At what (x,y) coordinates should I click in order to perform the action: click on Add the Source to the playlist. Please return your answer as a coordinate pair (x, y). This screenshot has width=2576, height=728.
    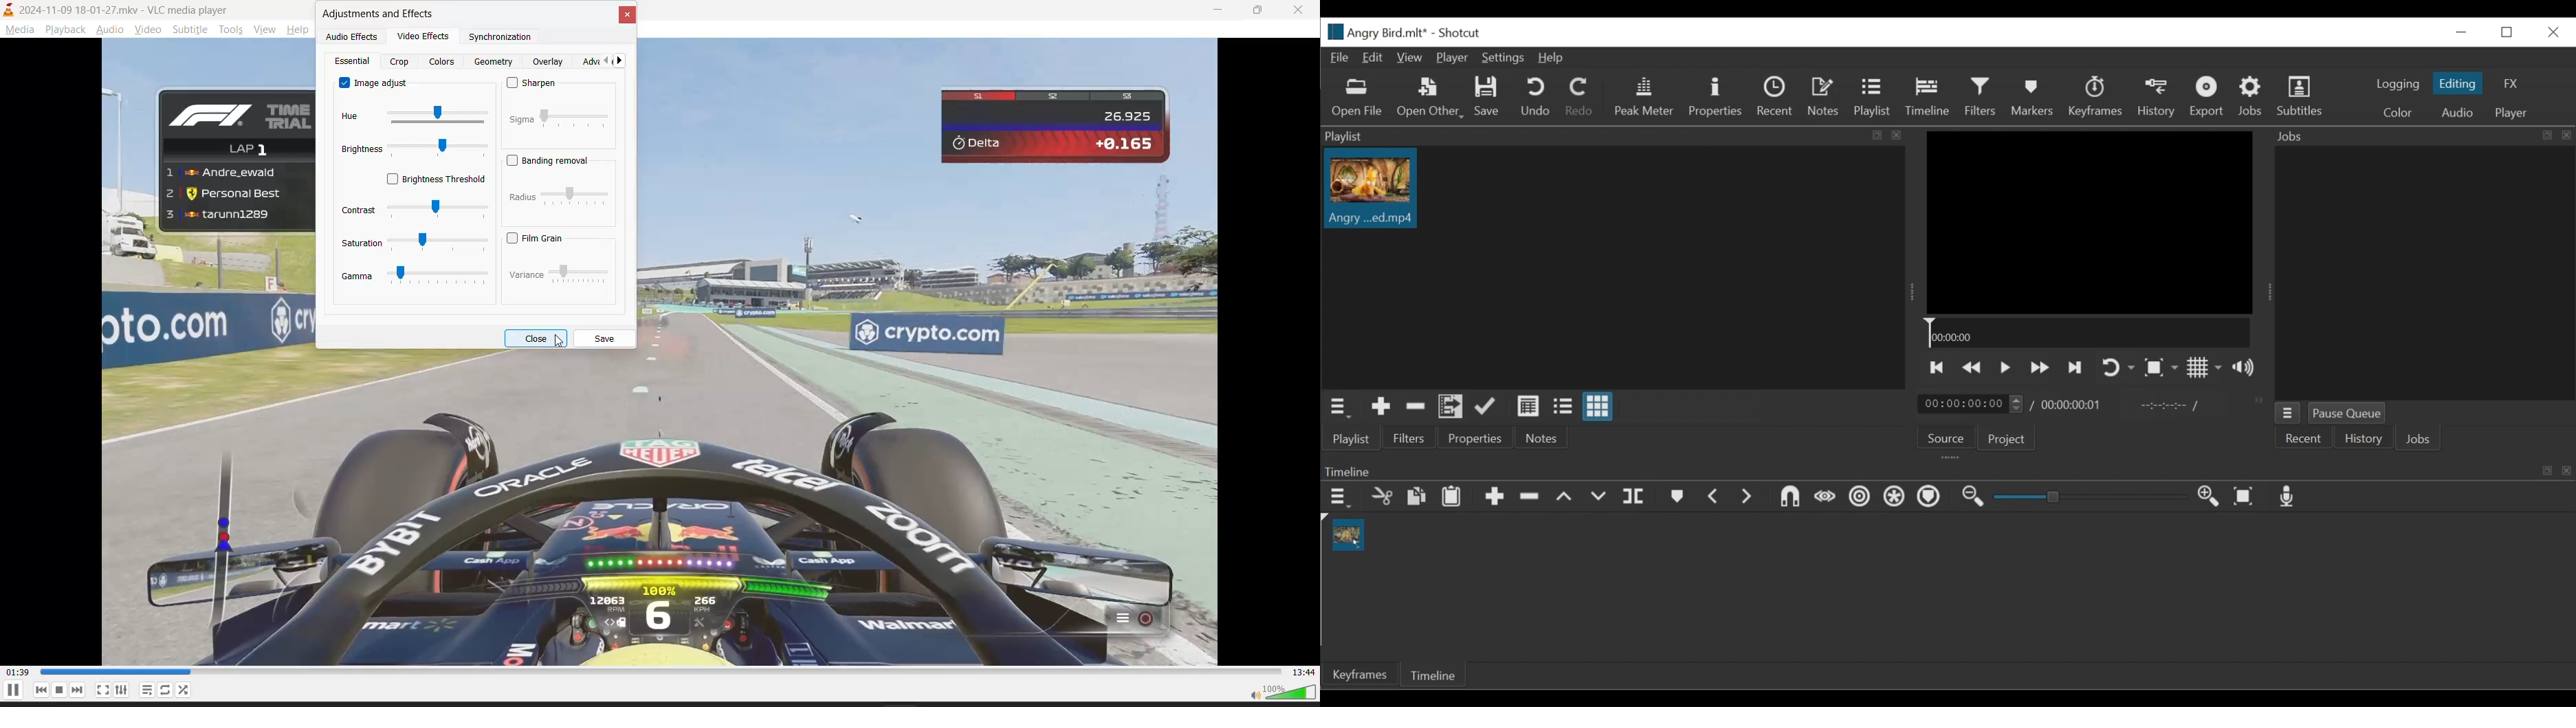
    Looking at the image, I should click on (1380, 407).